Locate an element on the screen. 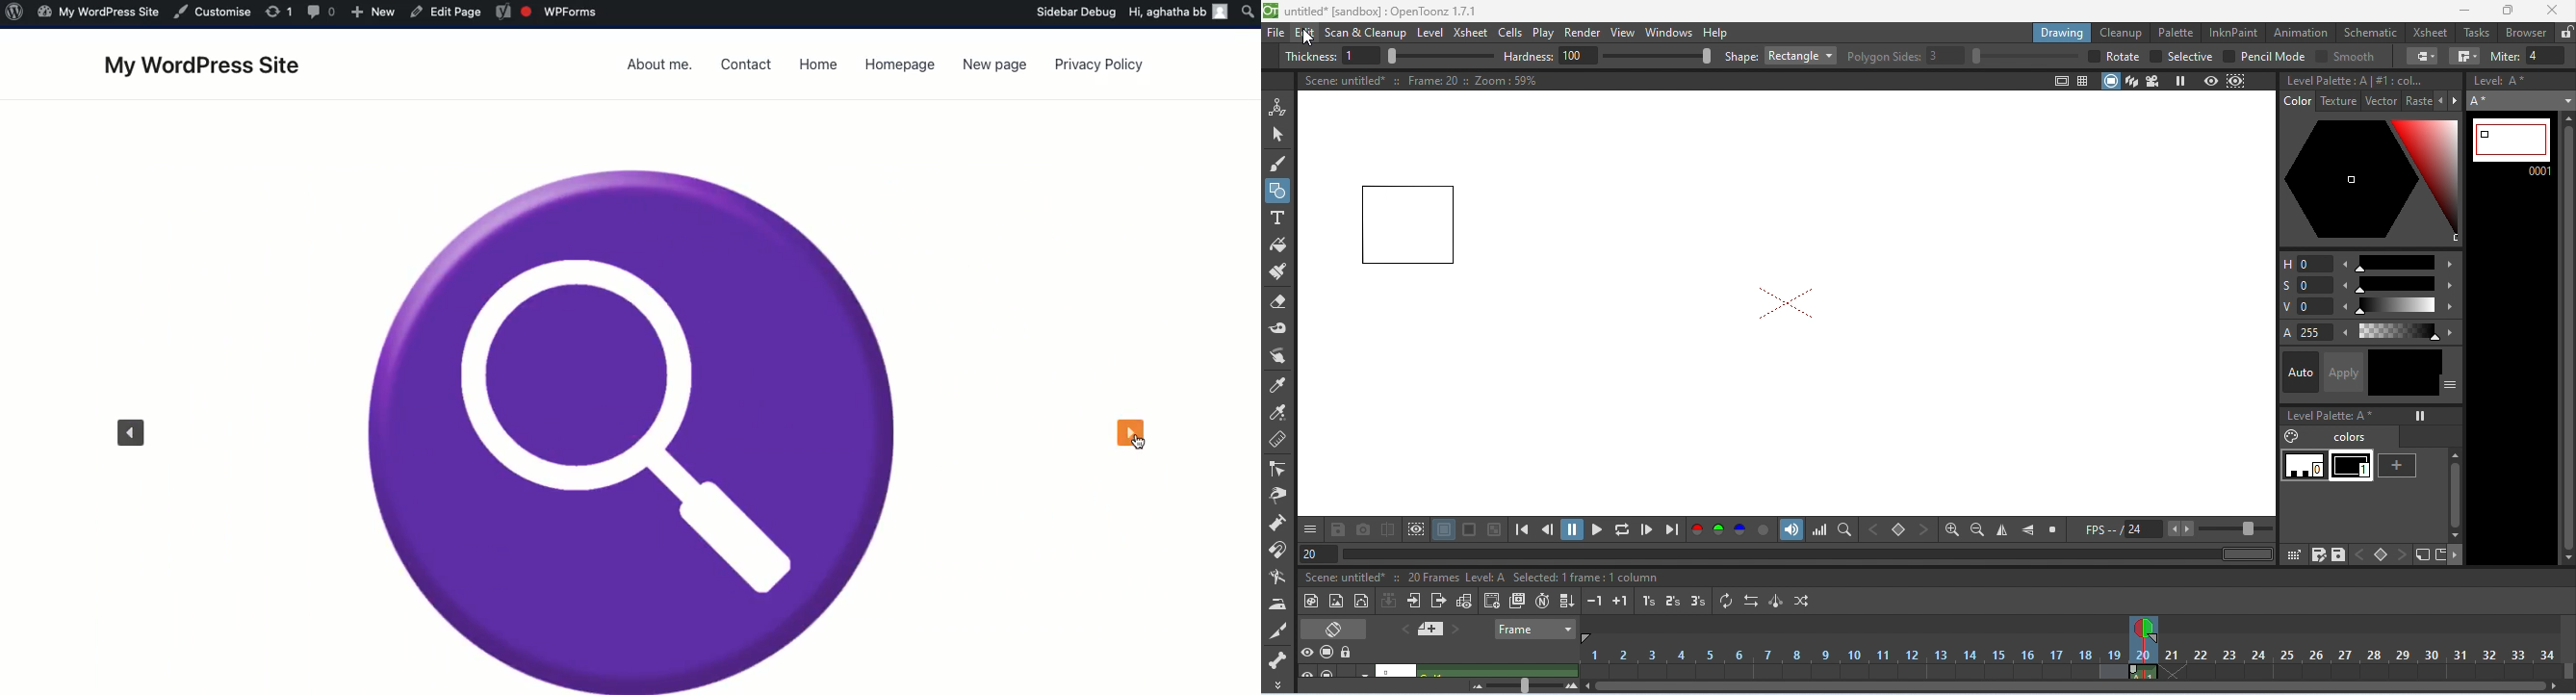 This screenshot has height=700, width=2576. toggle xsheet/ timeline is located at coordinates (1332, 631).